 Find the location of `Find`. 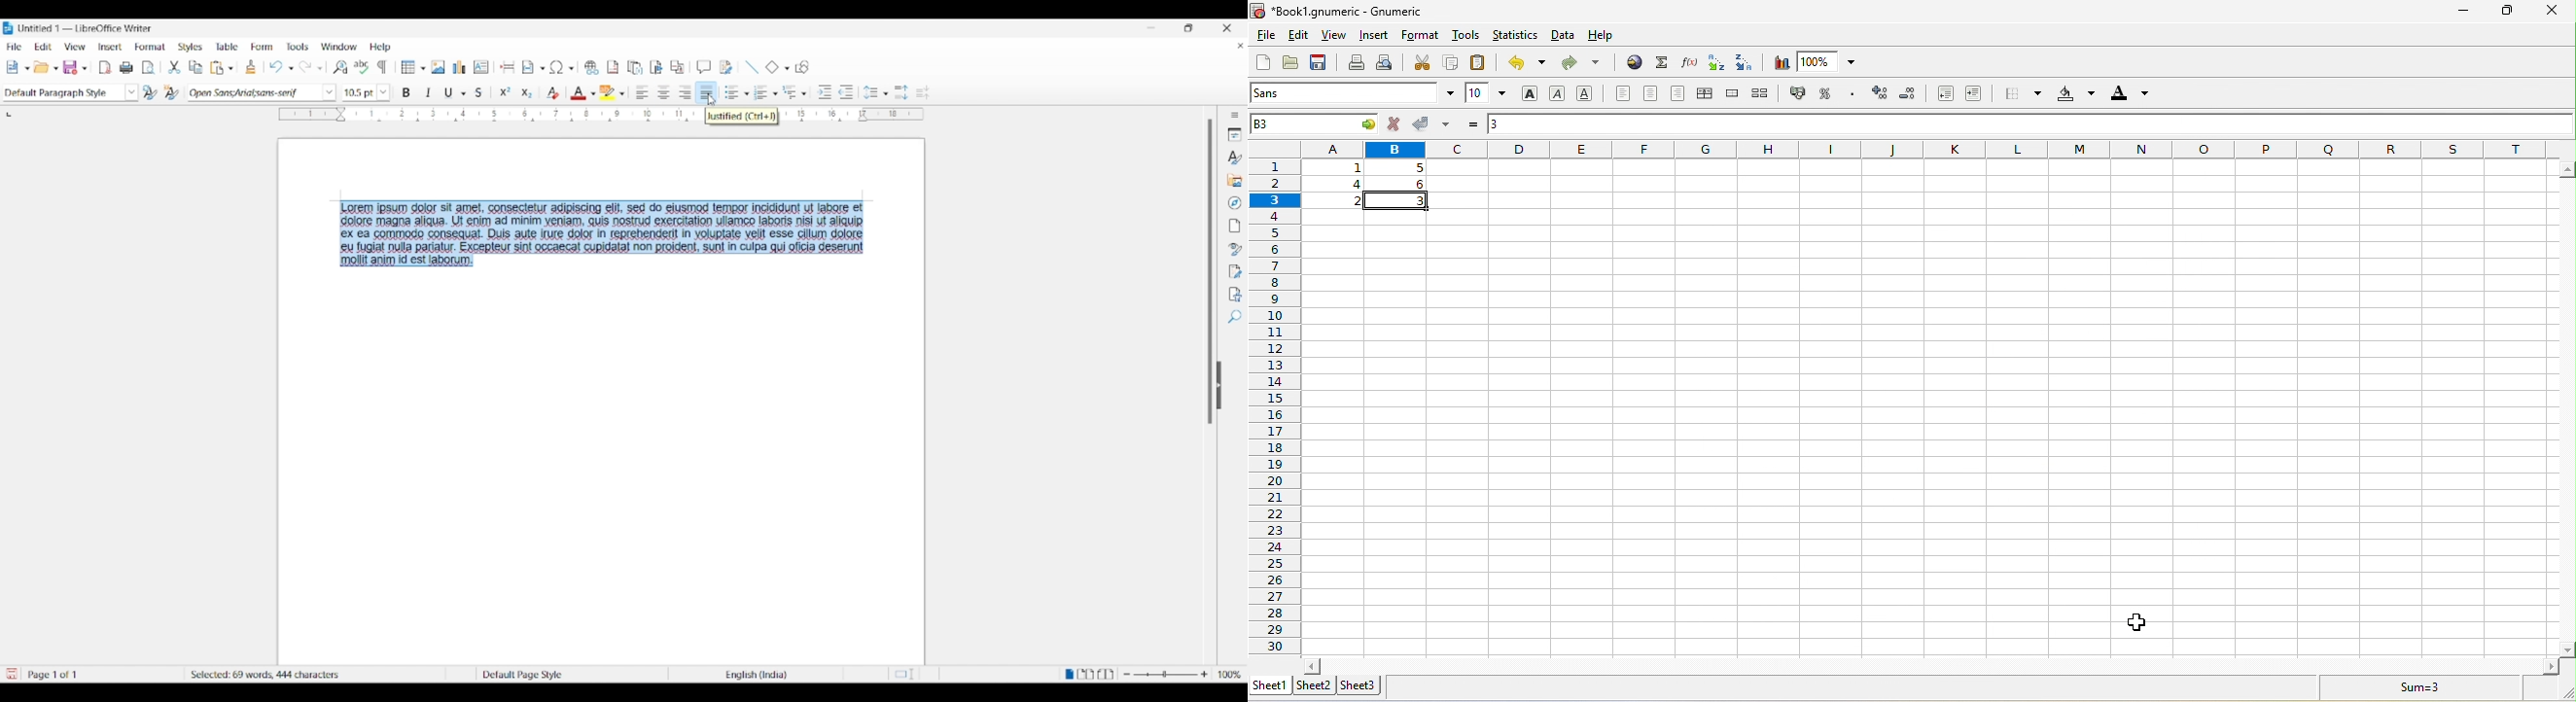

Find is located at coordinates (1236, 316).